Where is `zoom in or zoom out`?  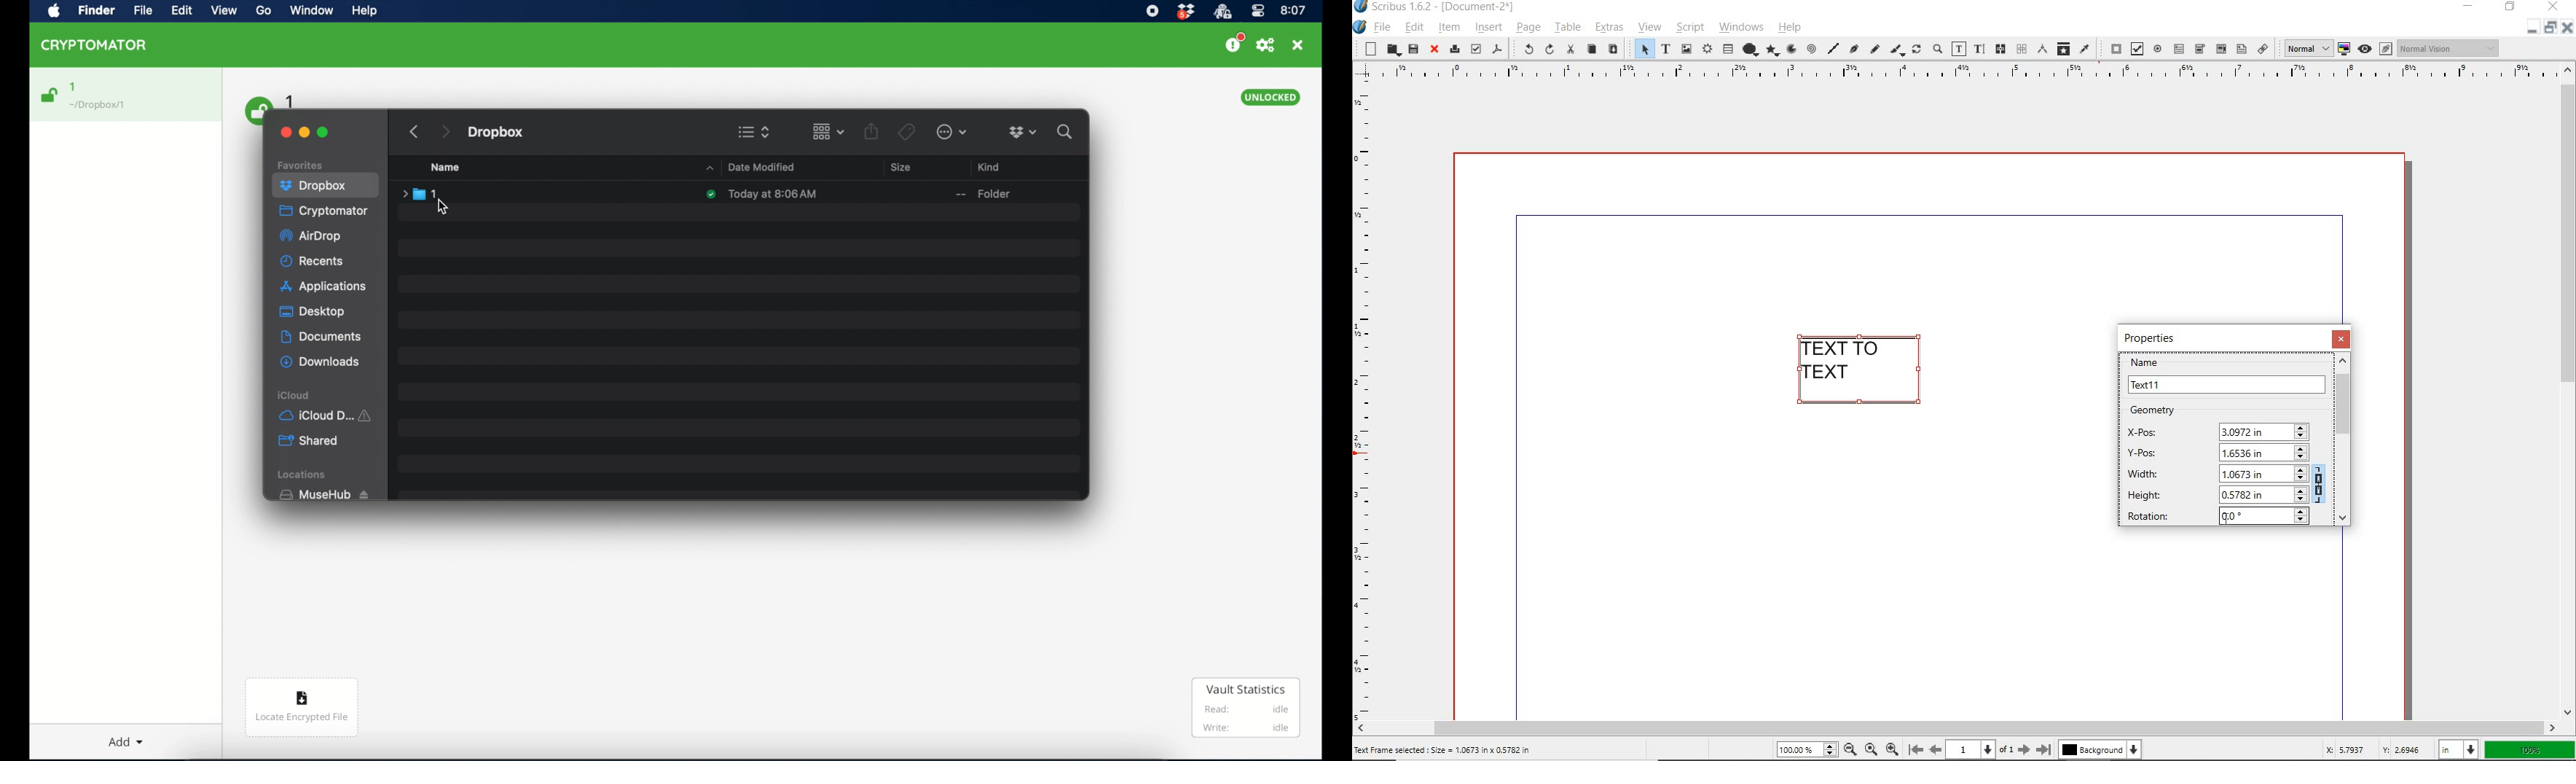
zoom in or zoom out is located at coordinates (1937, 50).